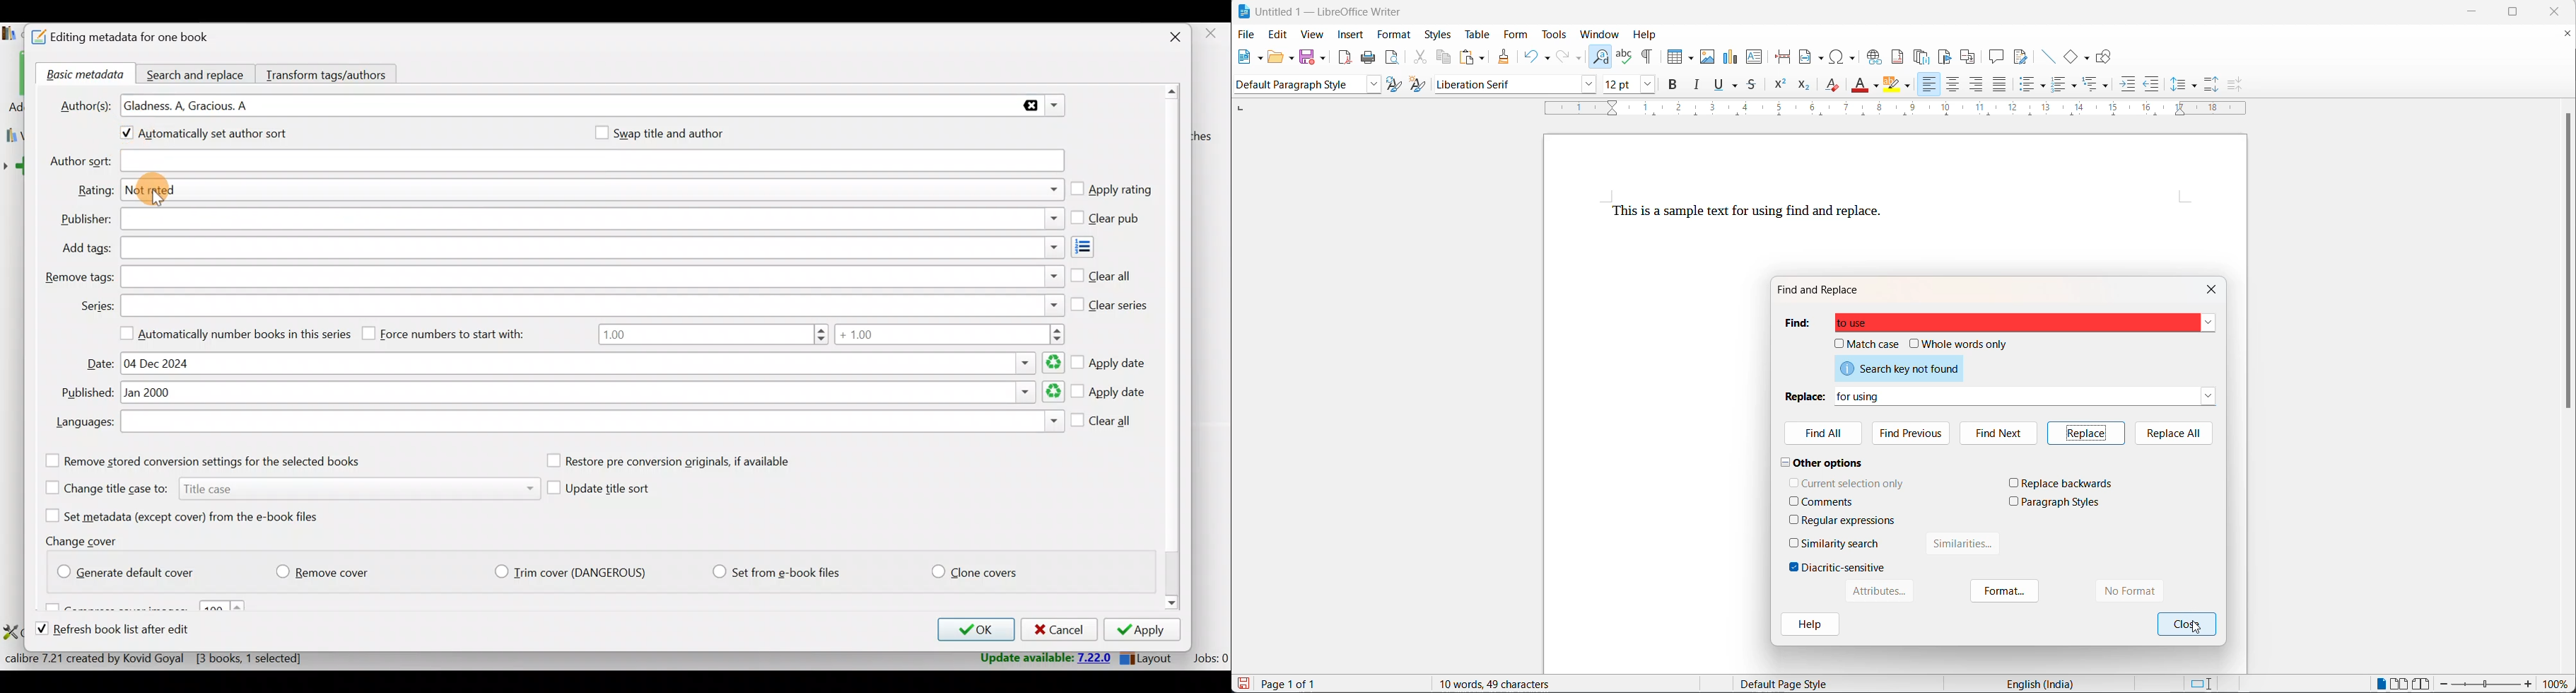 Image resolution: width=2576 pixels, height=700 pixels. What do you see at coordinates (1420, 84) in the screenshot?
I see `create new style with selection` at bounding box center [1420, 84].